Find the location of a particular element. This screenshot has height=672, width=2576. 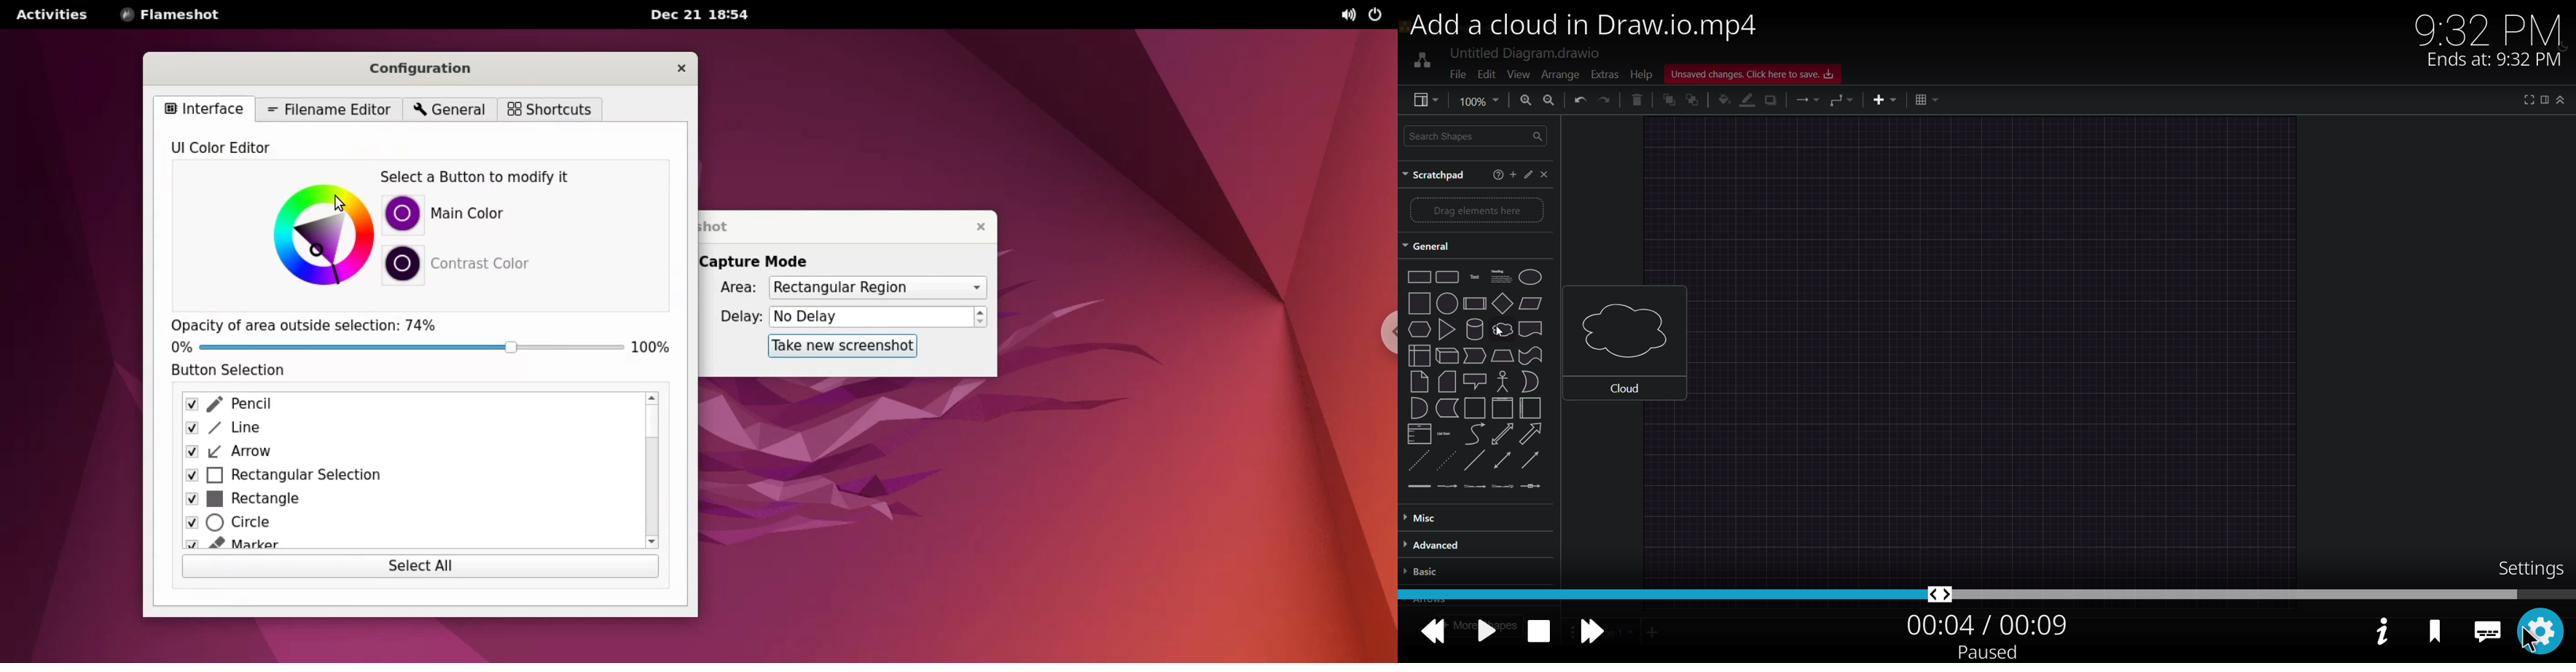

forward is located at coordinates (1595, 635).